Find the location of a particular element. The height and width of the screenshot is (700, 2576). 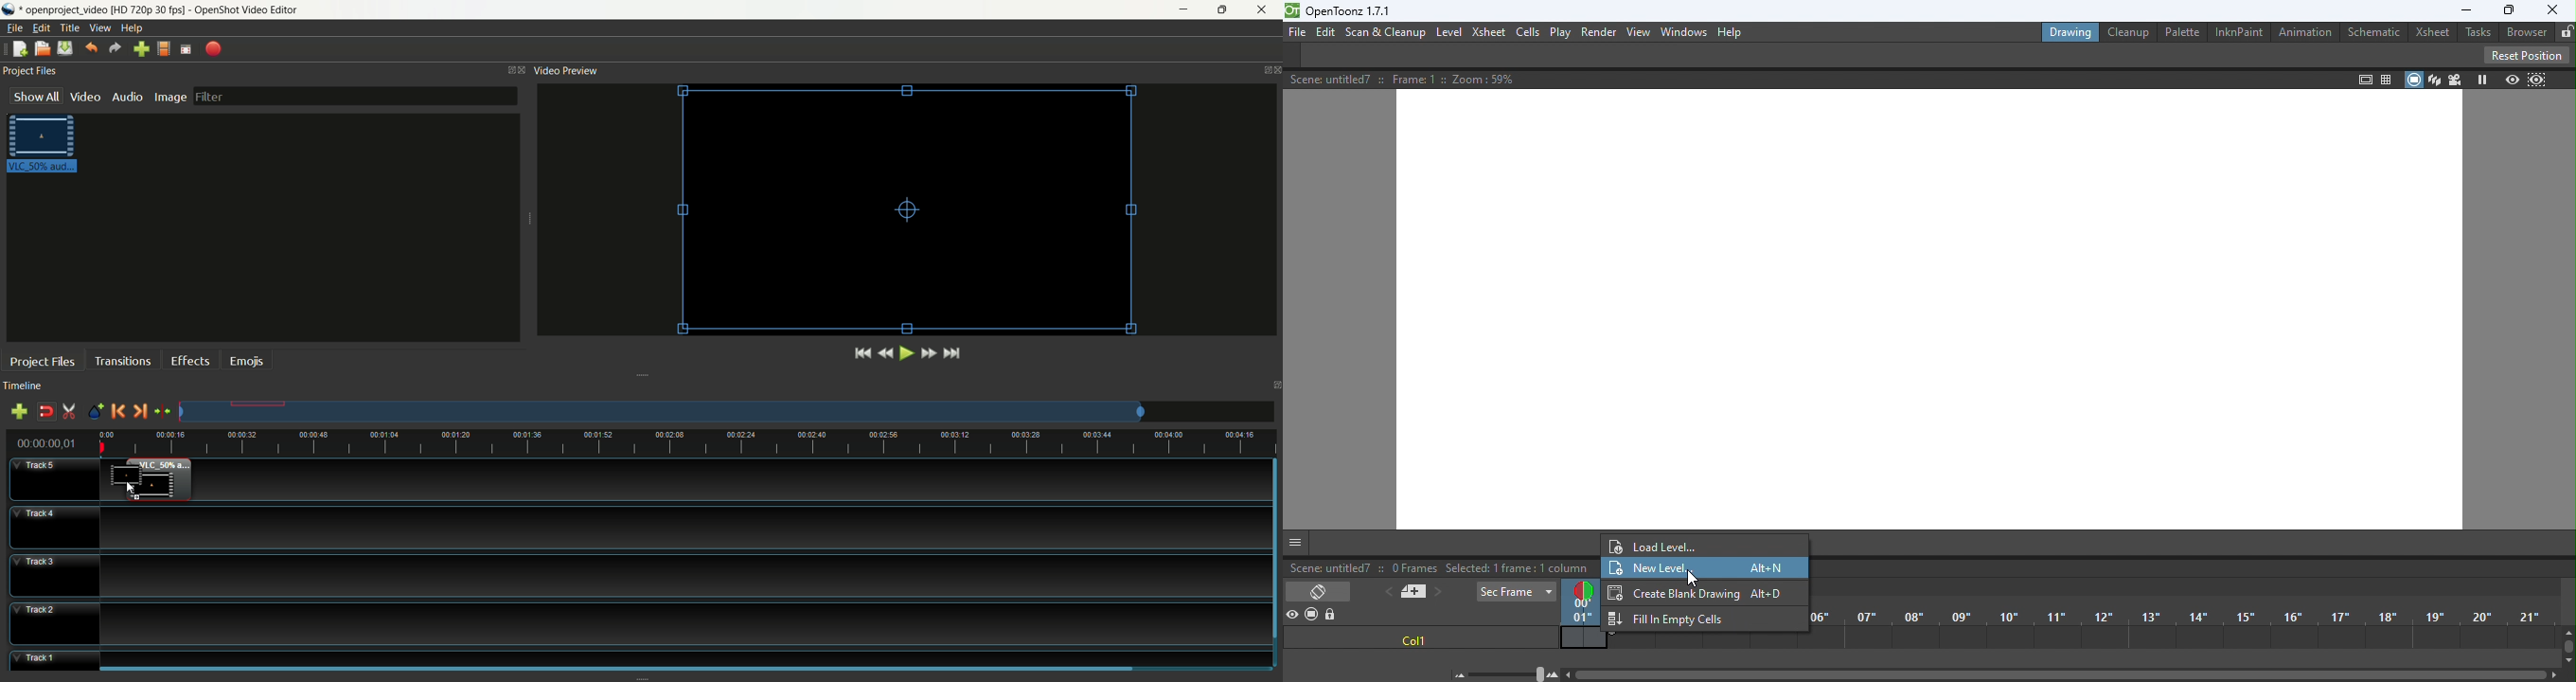

Zoom out is located at coordinates (1458, 674).